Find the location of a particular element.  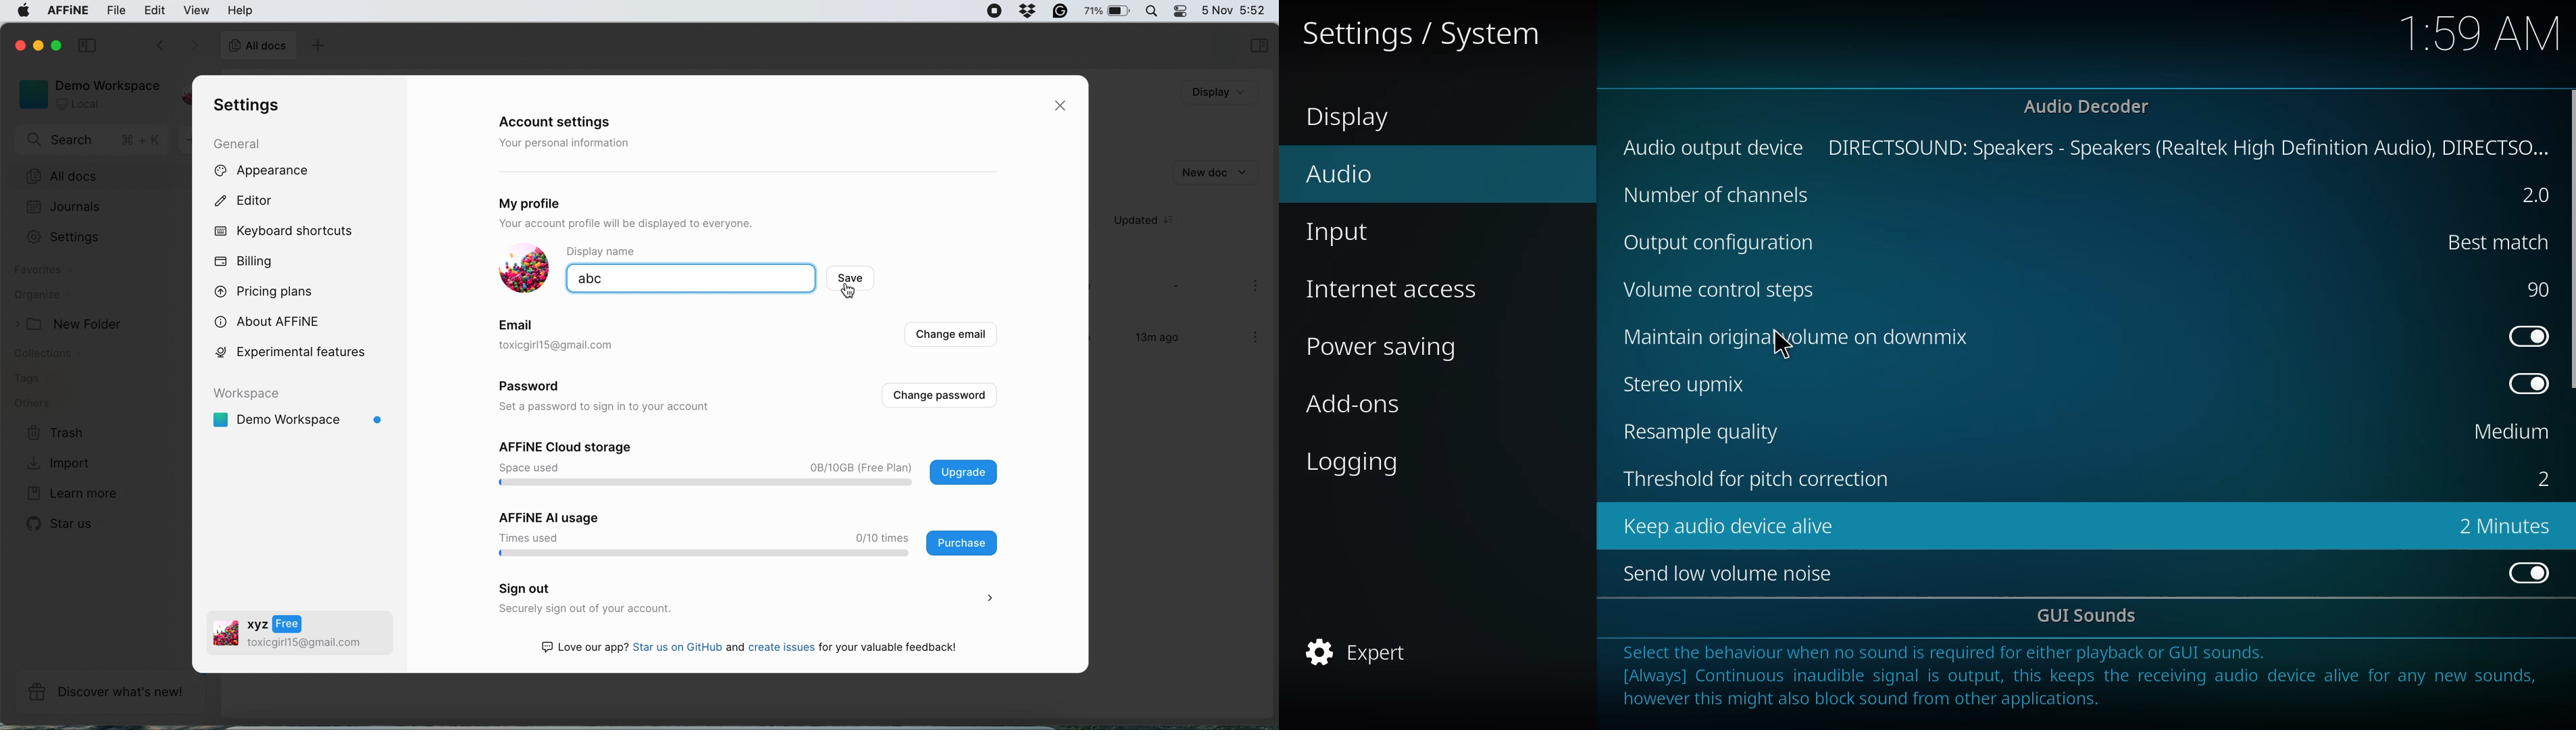

directsound is located at coordinates (2188, 147).